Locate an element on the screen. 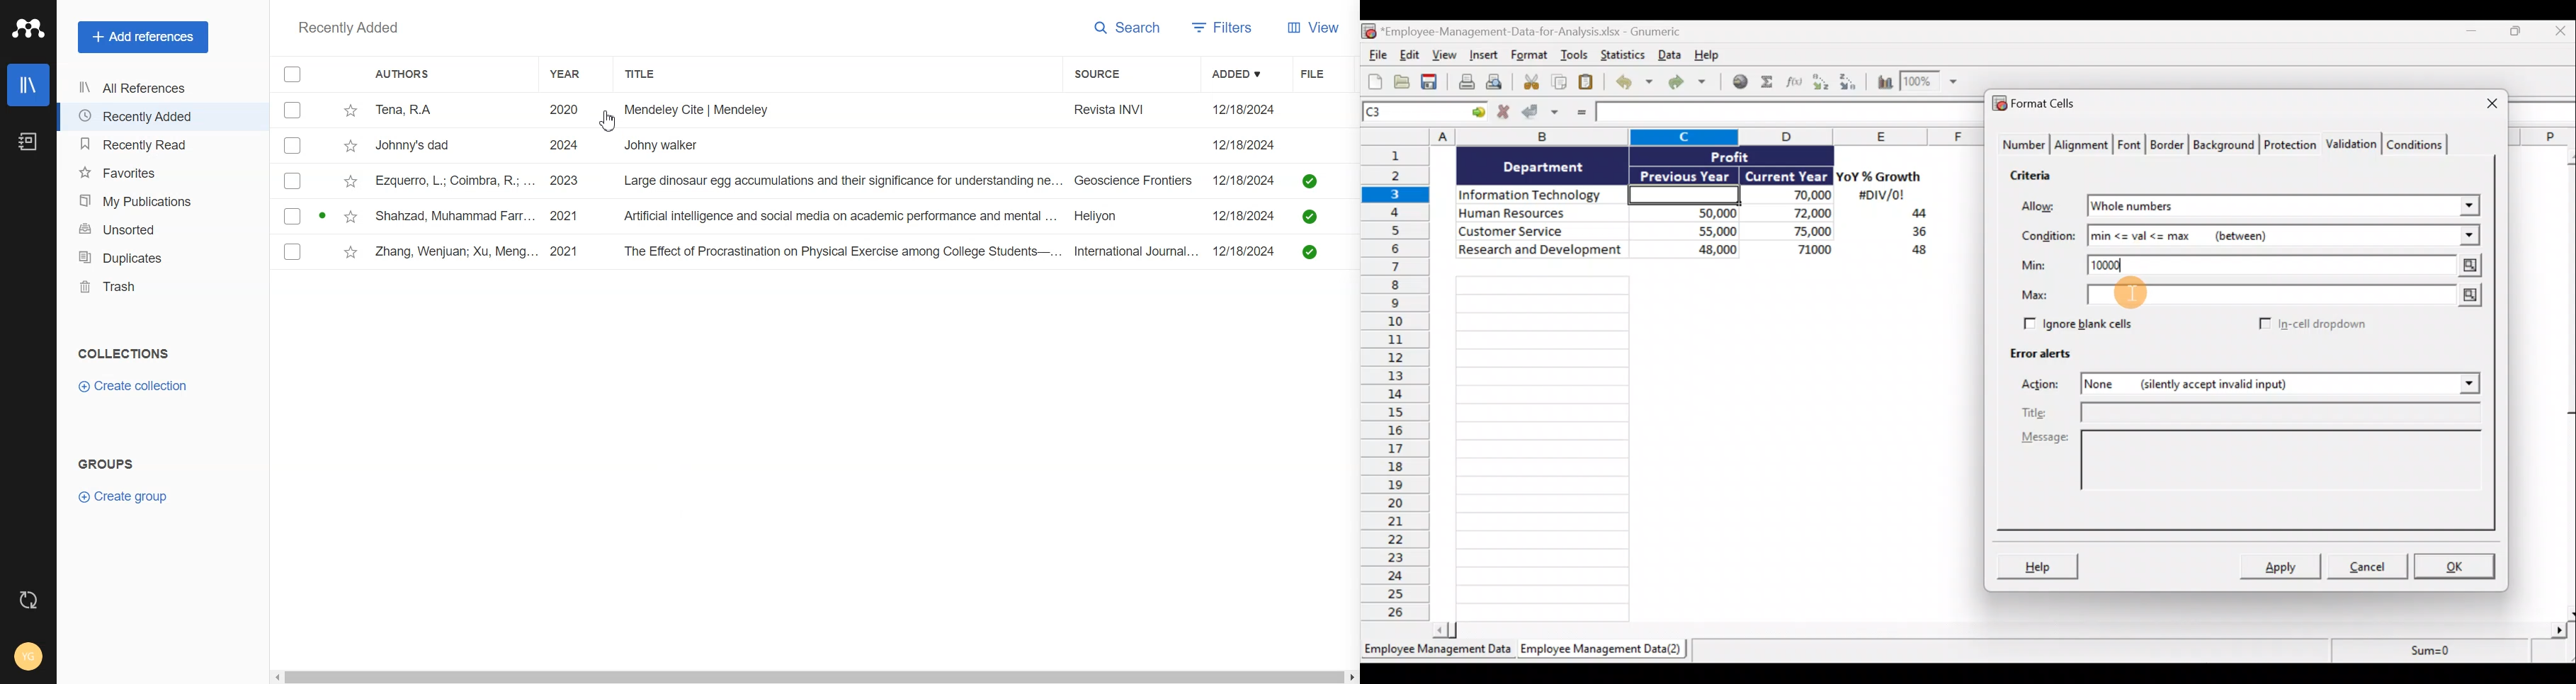 This screenshot has height=700, width=2576. Help is located at coordinates (2040, 565).